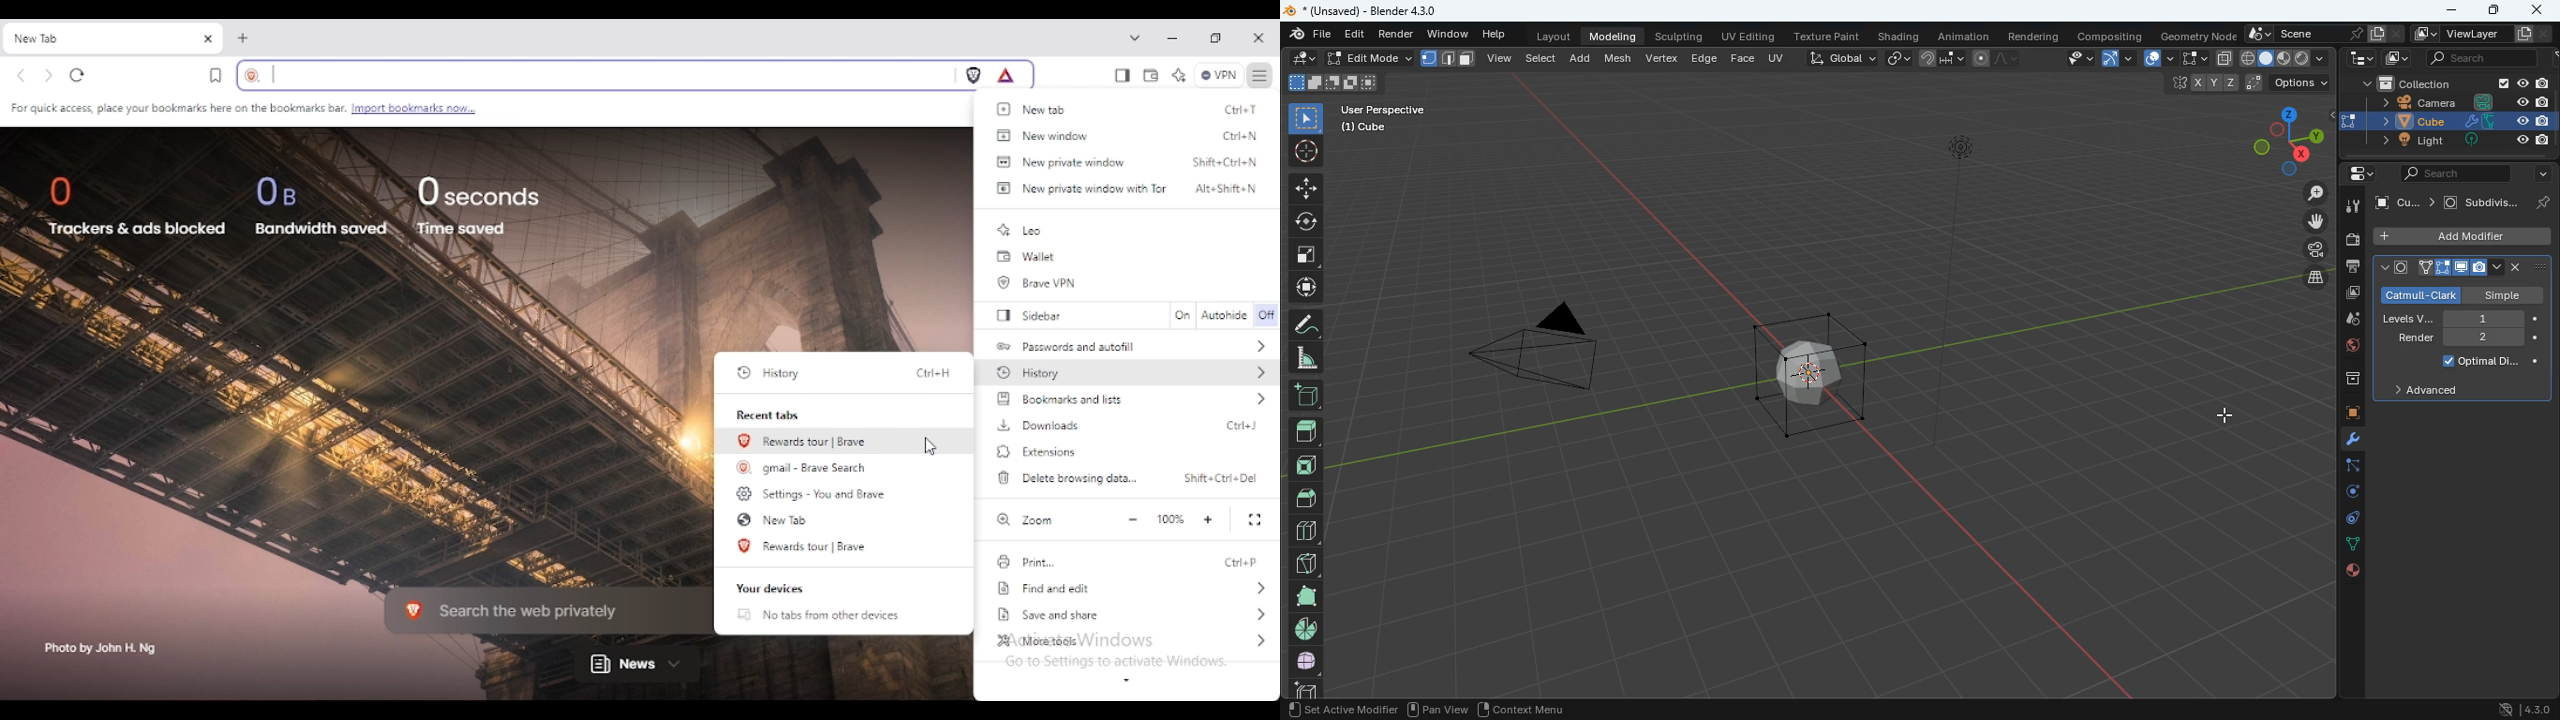  I want to click on advanced, so click(2428, 392).